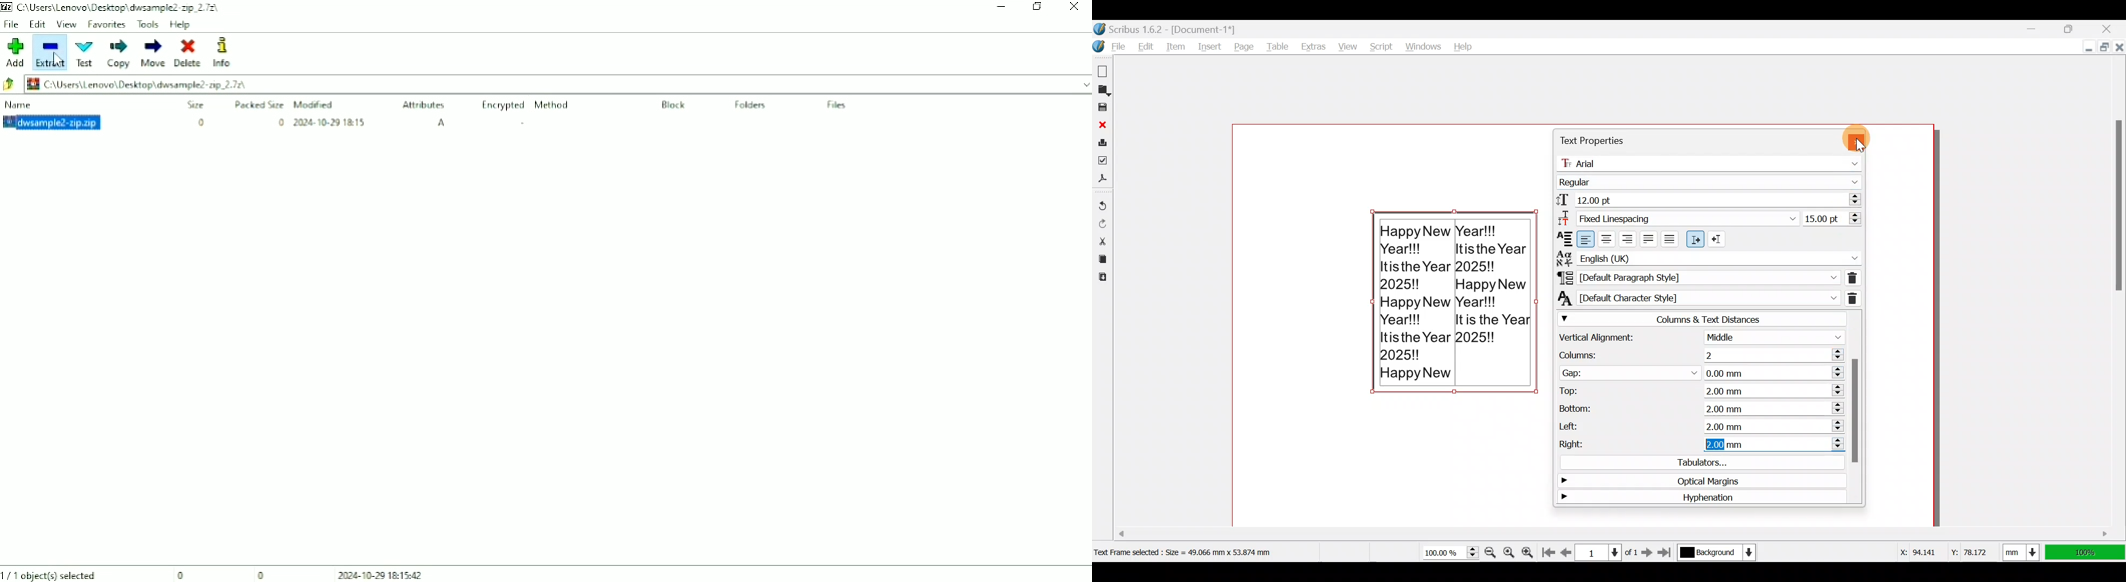  I want to click on Paste, so click(1102, 279).